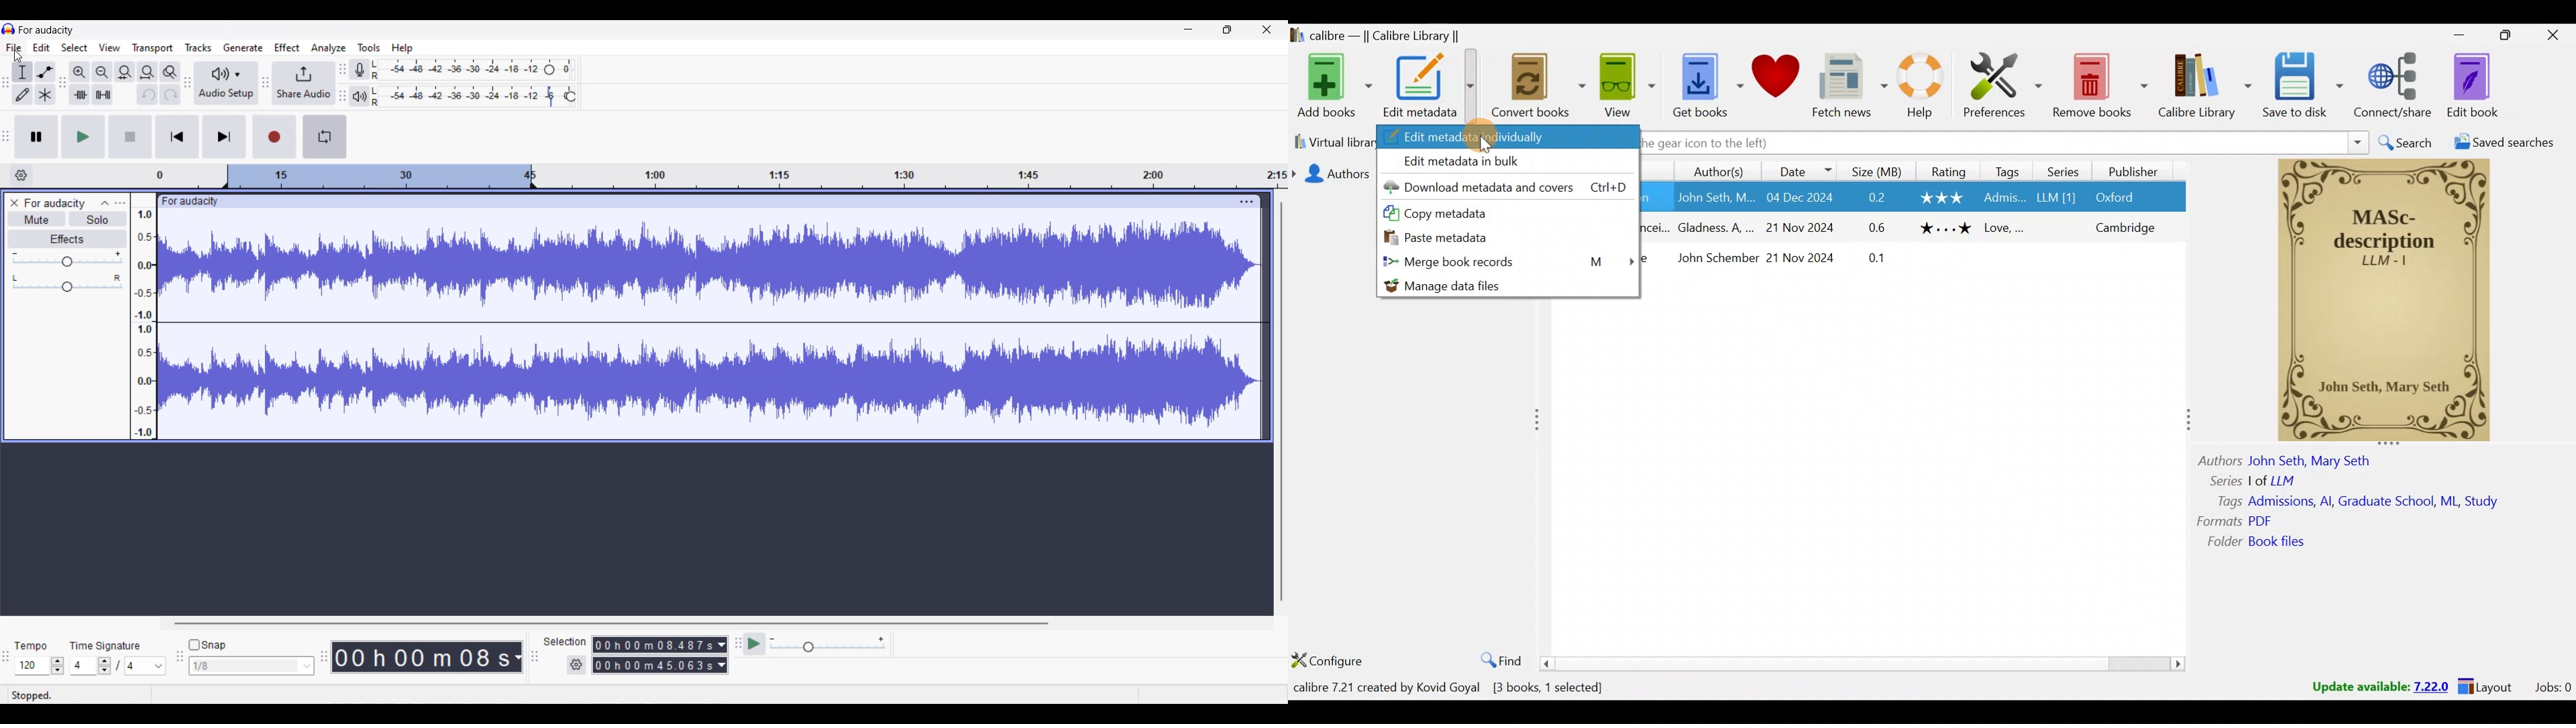 This screenshot has height=728, width=2576. I want to click on Fetch news, so click(1851, 90).